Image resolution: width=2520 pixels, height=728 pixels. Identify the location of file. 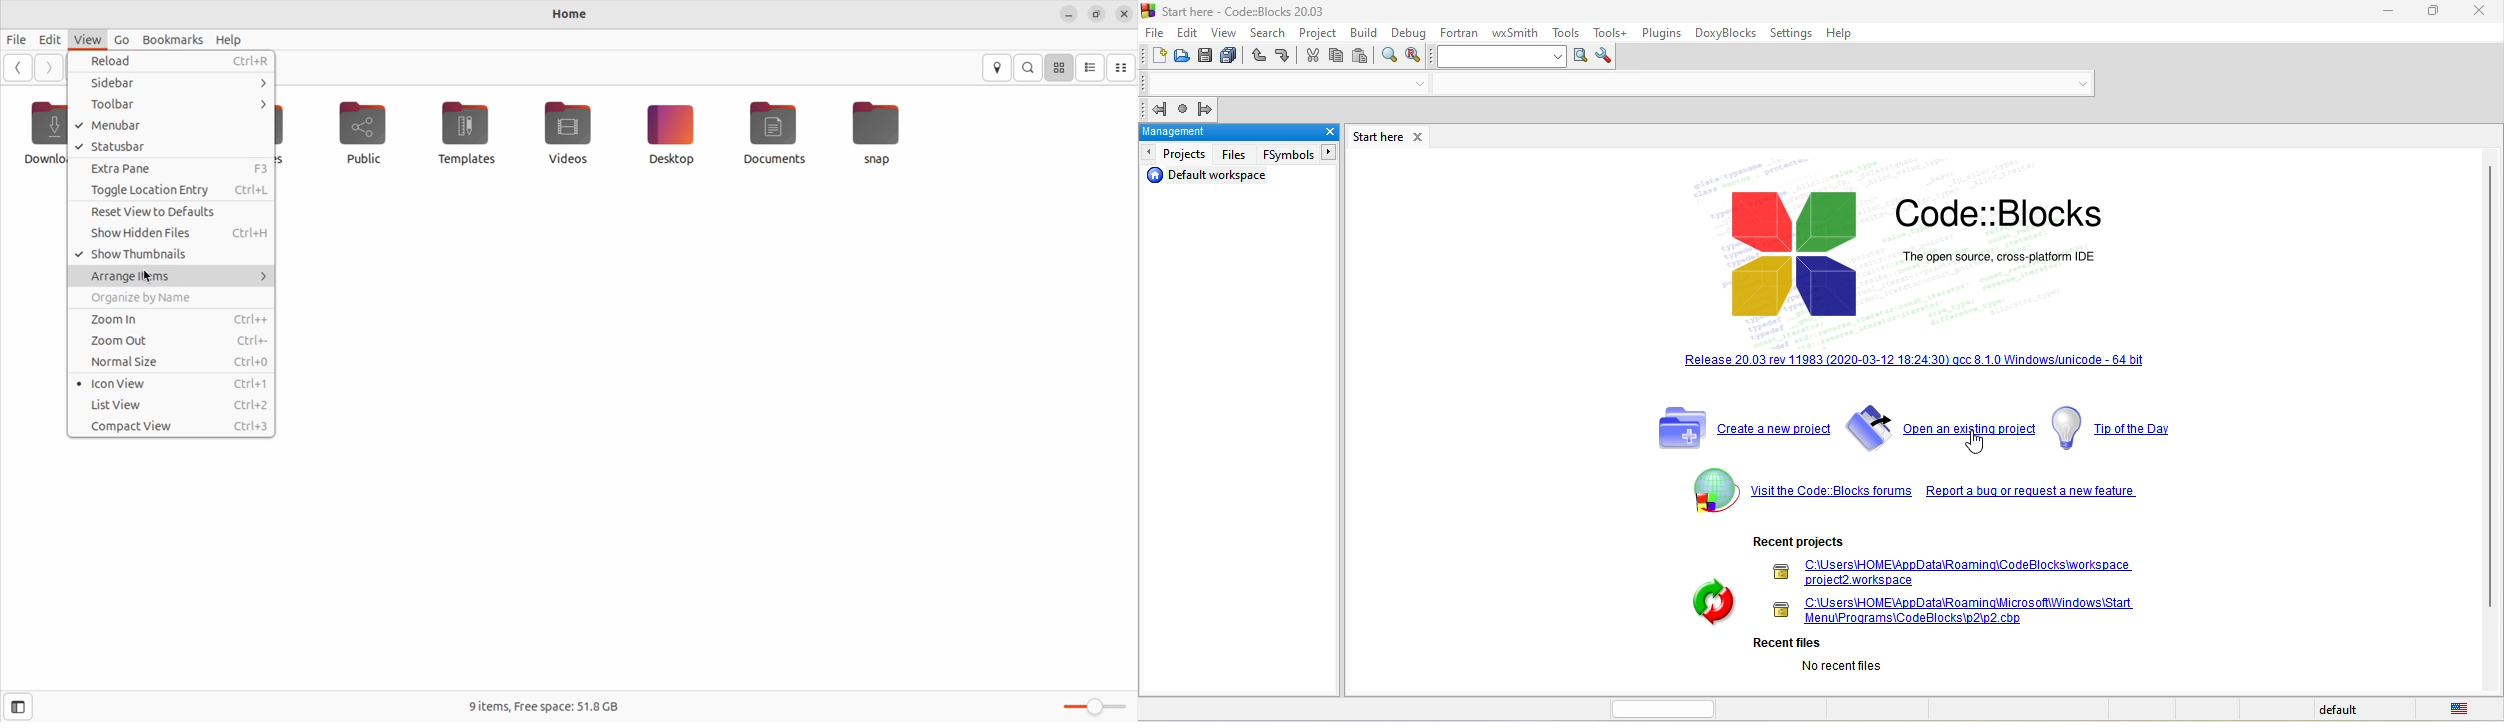
(1156, 32).